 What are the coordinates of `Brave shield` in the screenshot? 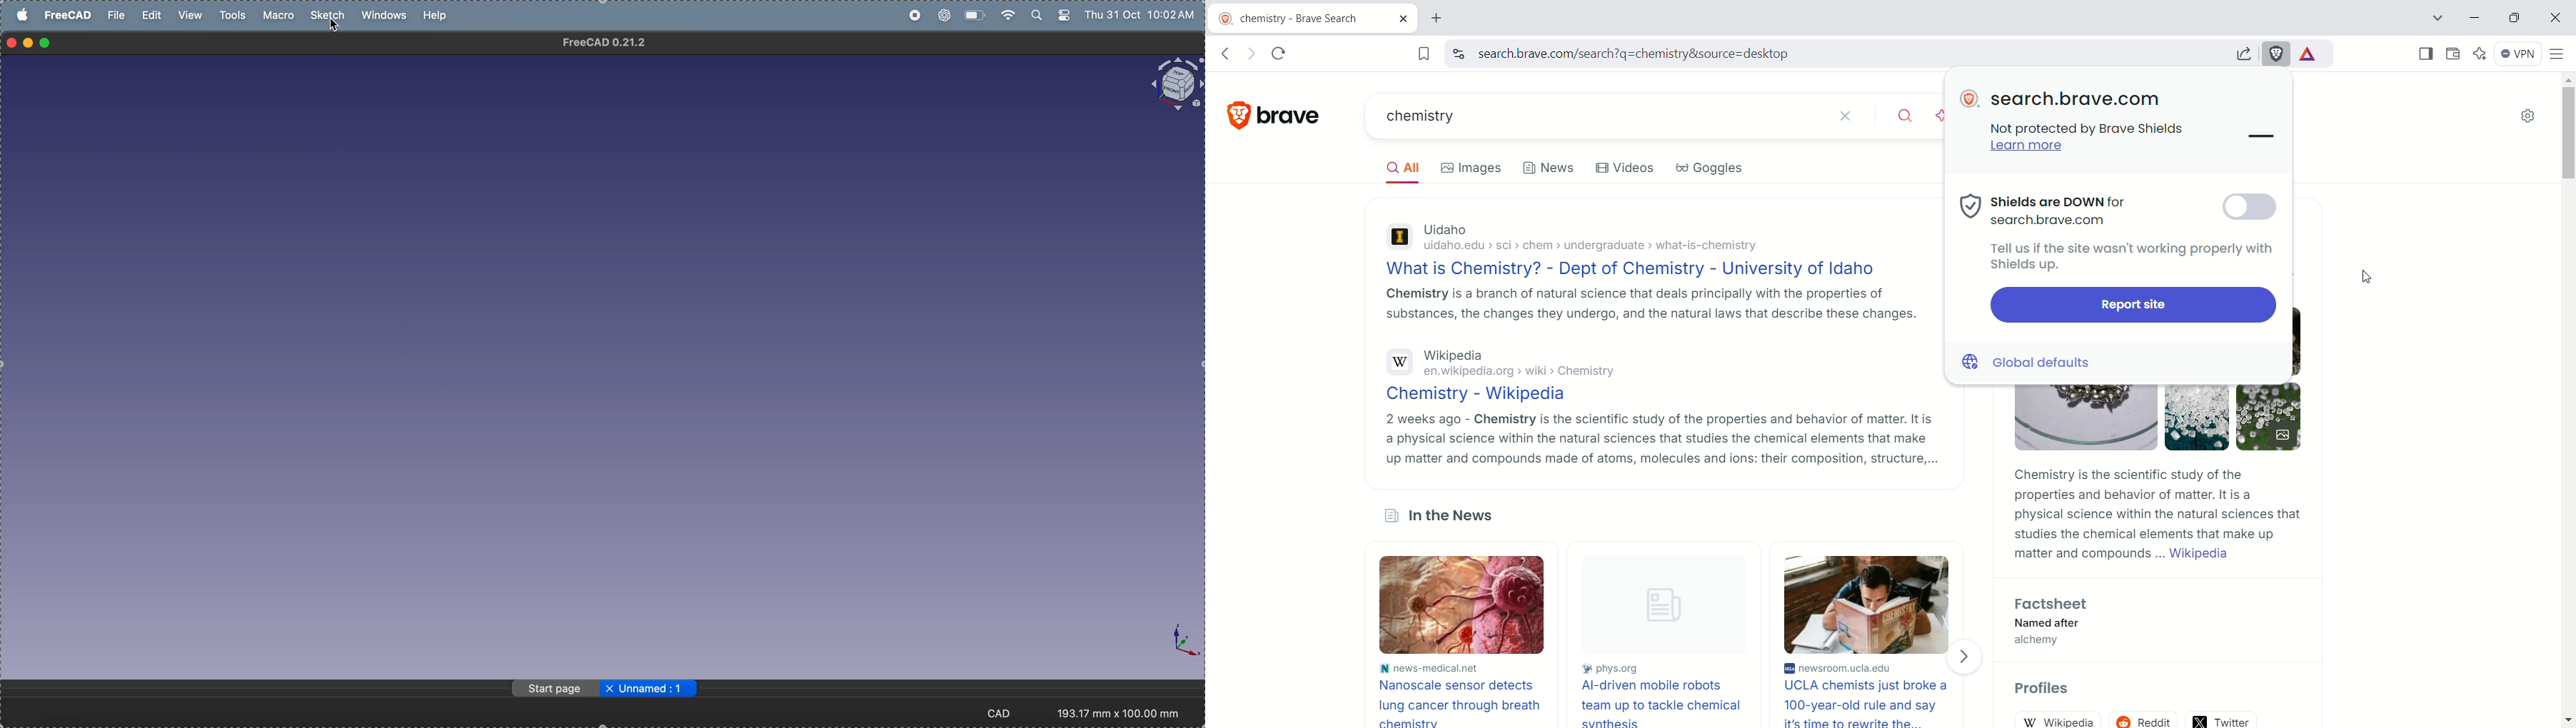 It's located at (2276, 54).